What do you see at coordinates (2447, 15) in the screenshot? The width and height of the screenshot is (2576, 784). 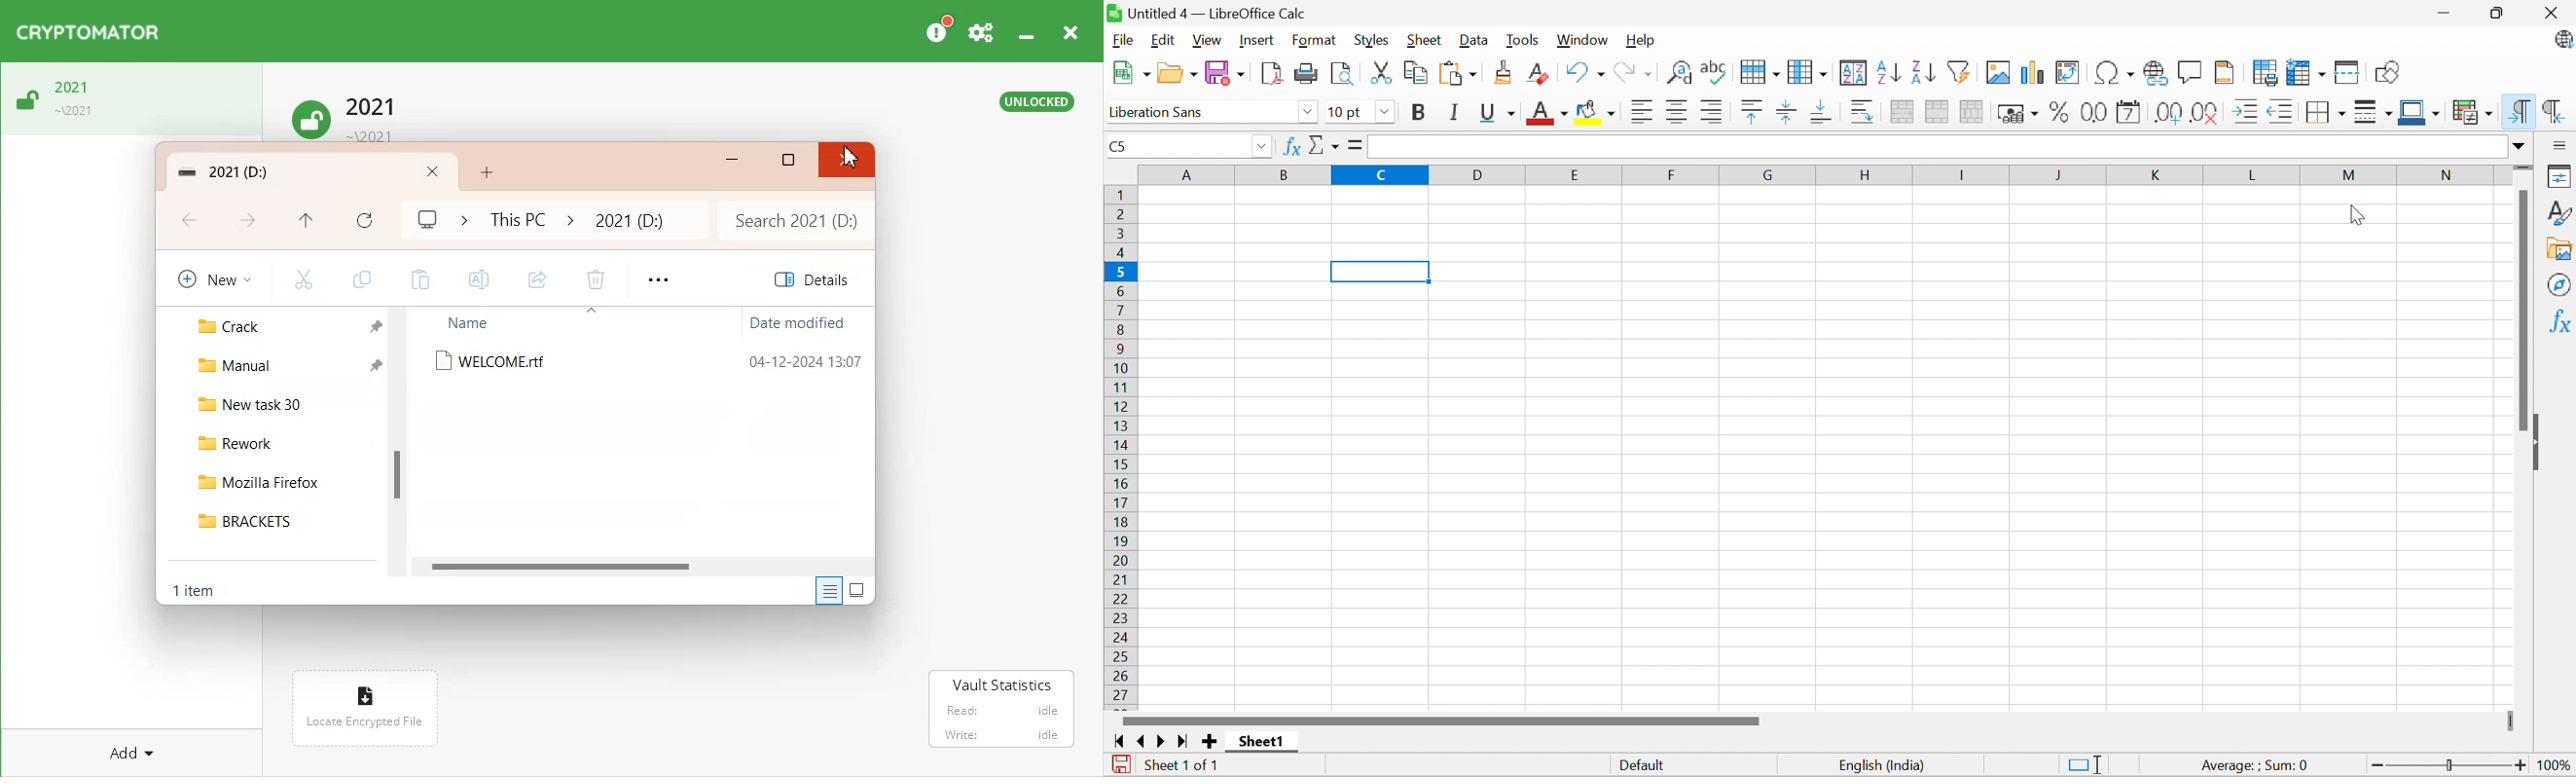 I see `Minimize` at bounding box center [2447, 15].